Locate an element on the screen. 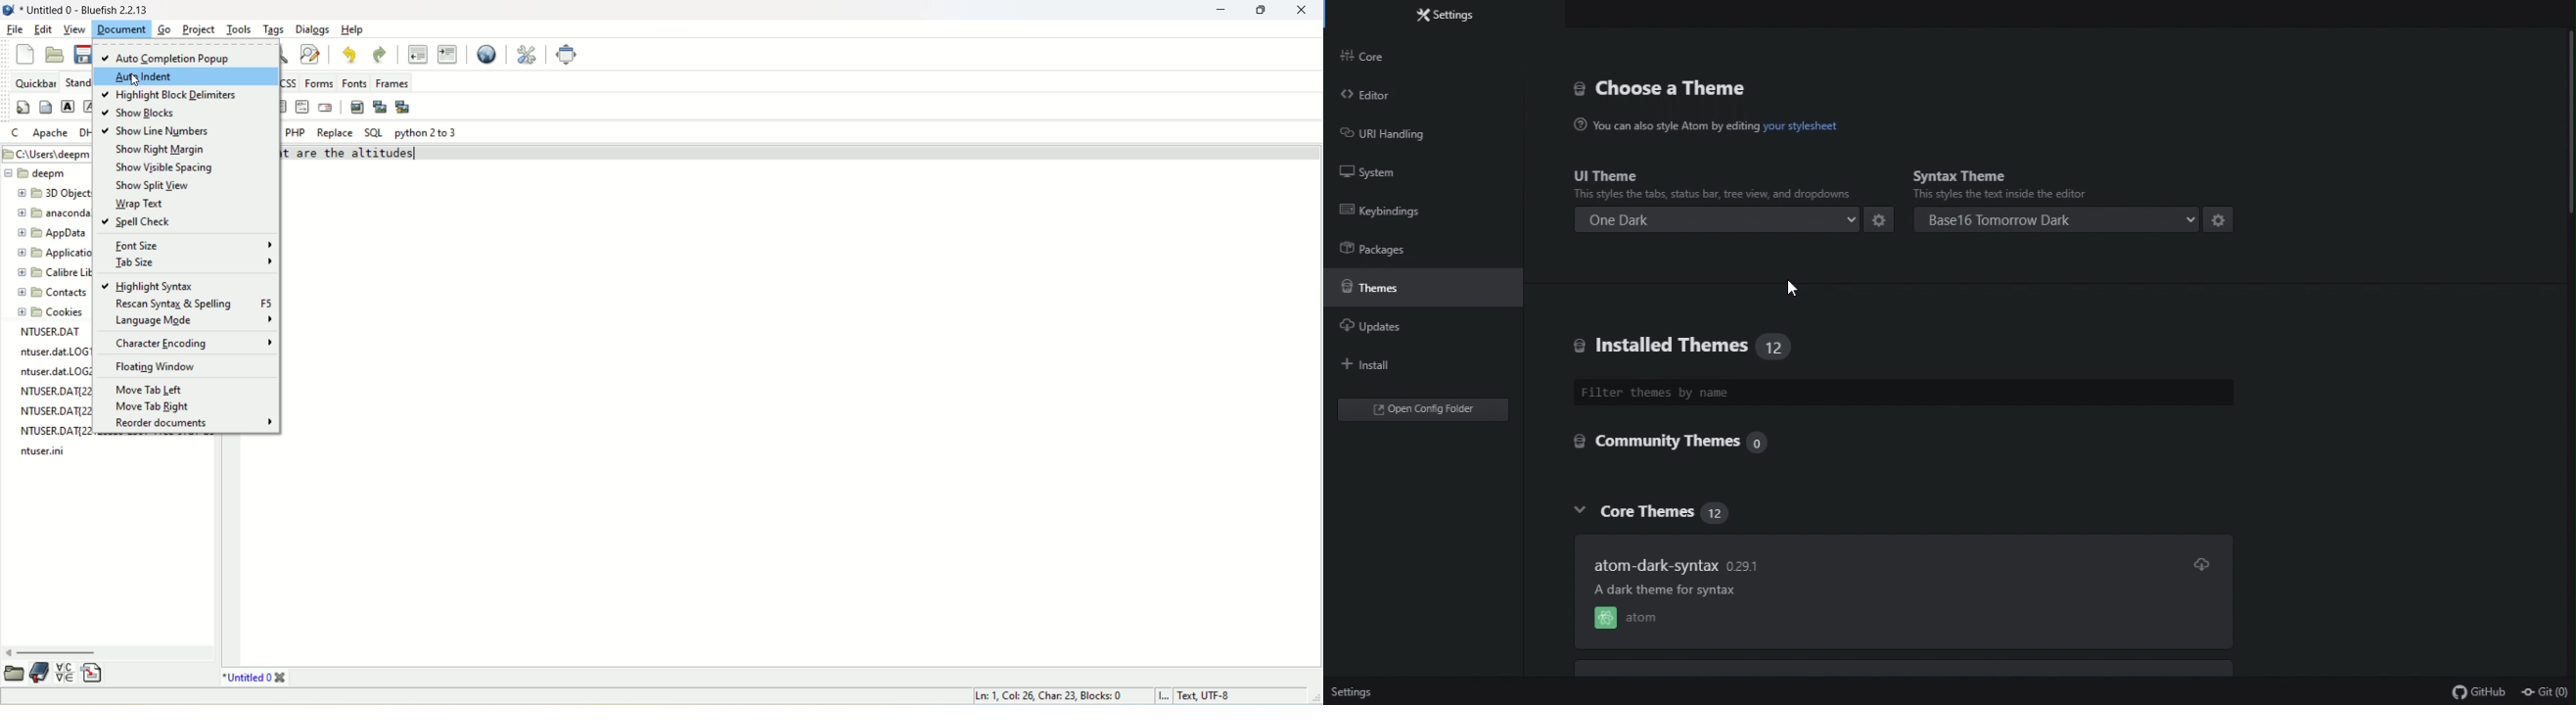 The width and height of the screenshot is (2576, 728). open is located at coordinates (15, 674).